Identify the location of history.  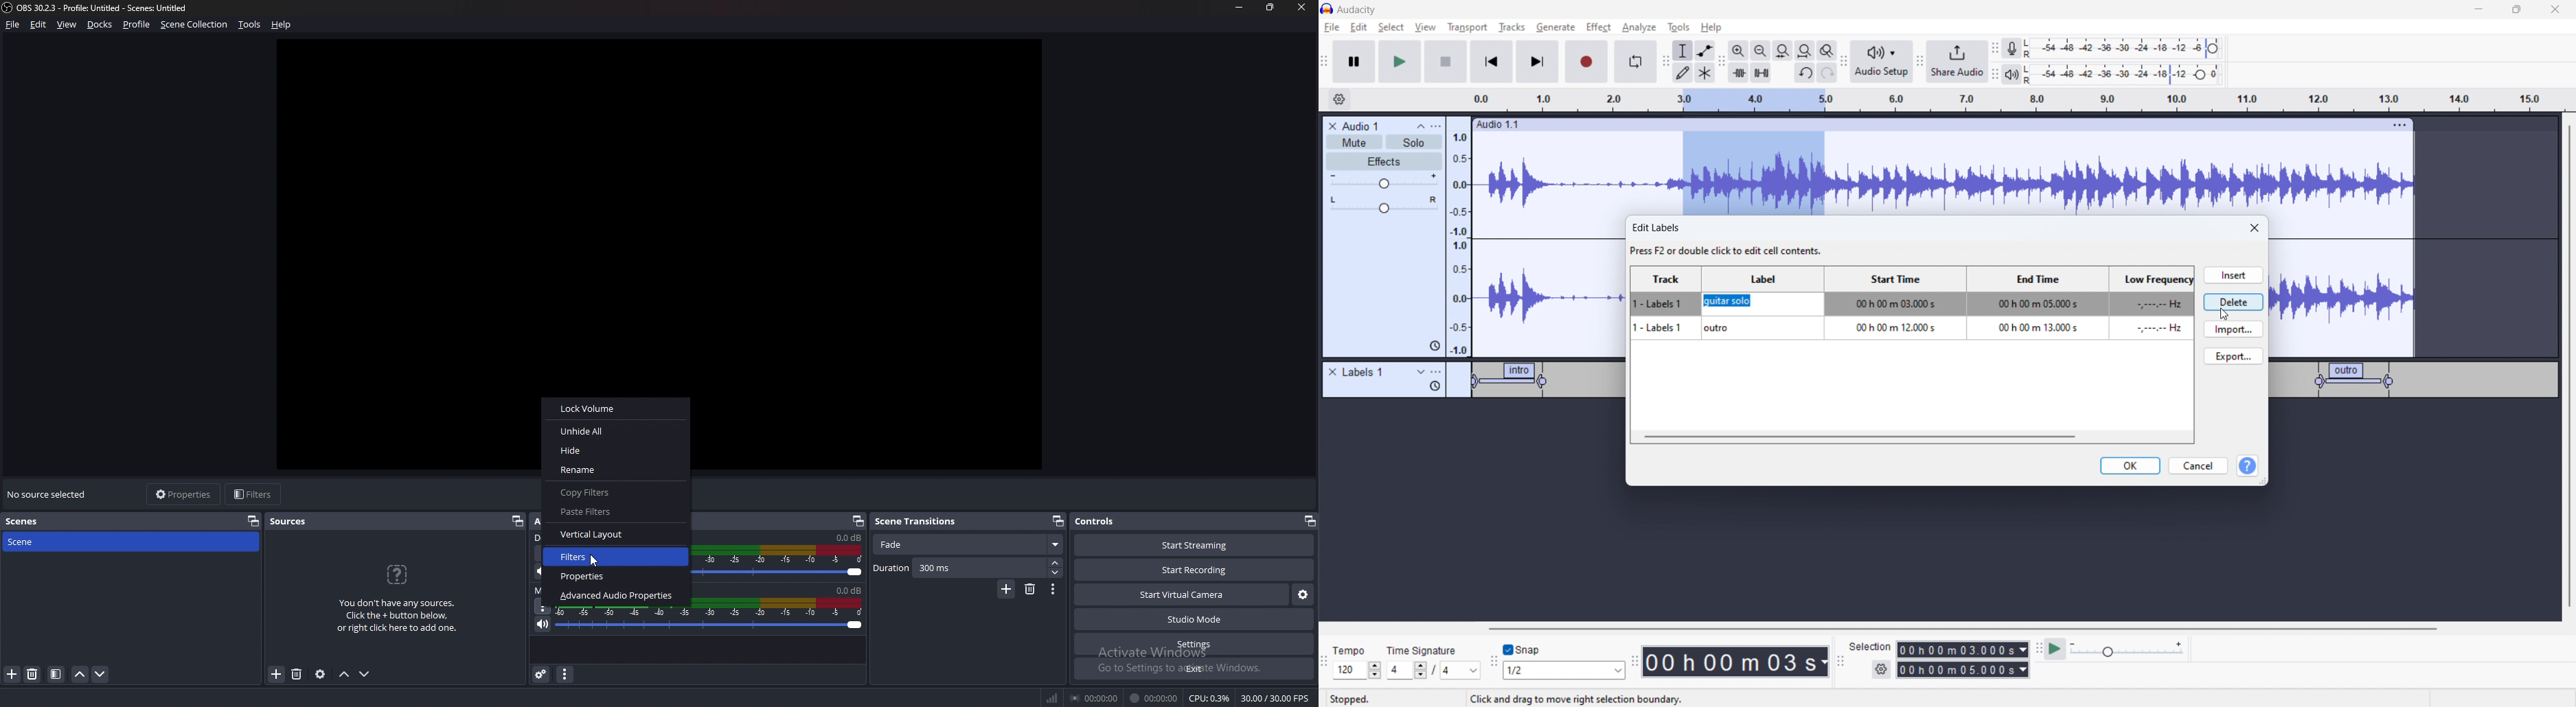
(1434, 386).